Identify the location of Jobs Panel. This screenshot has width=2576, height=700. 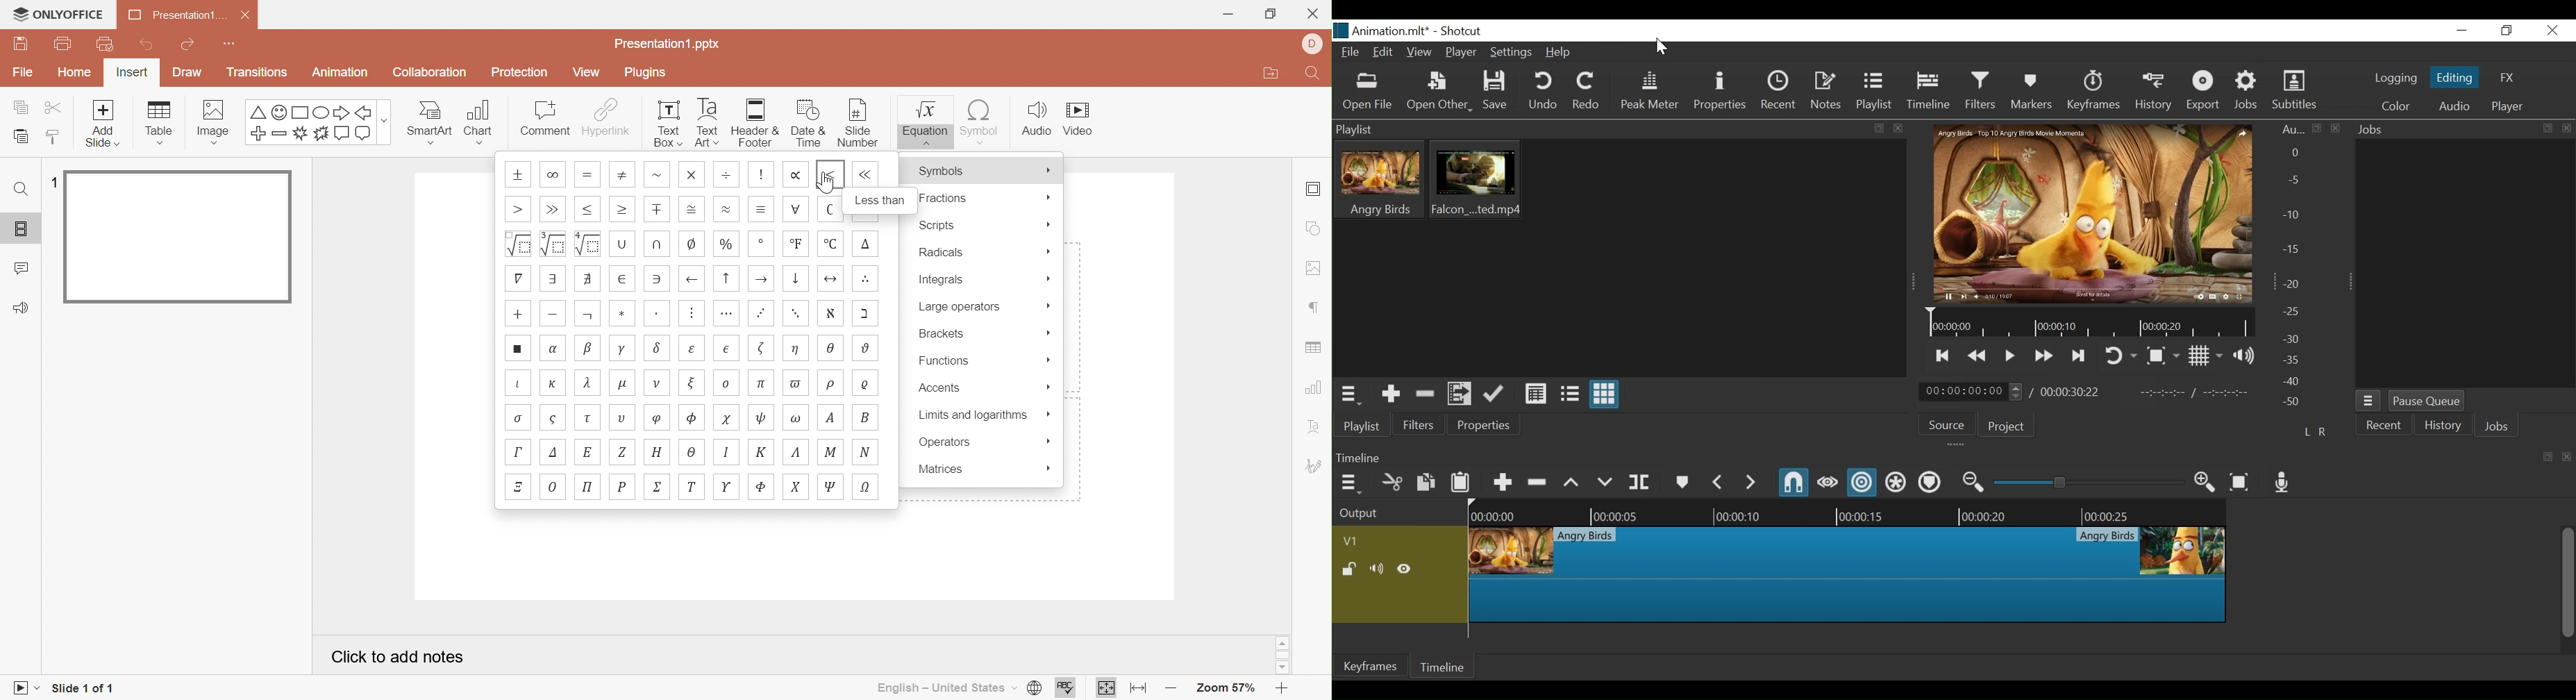
(2465, 130).